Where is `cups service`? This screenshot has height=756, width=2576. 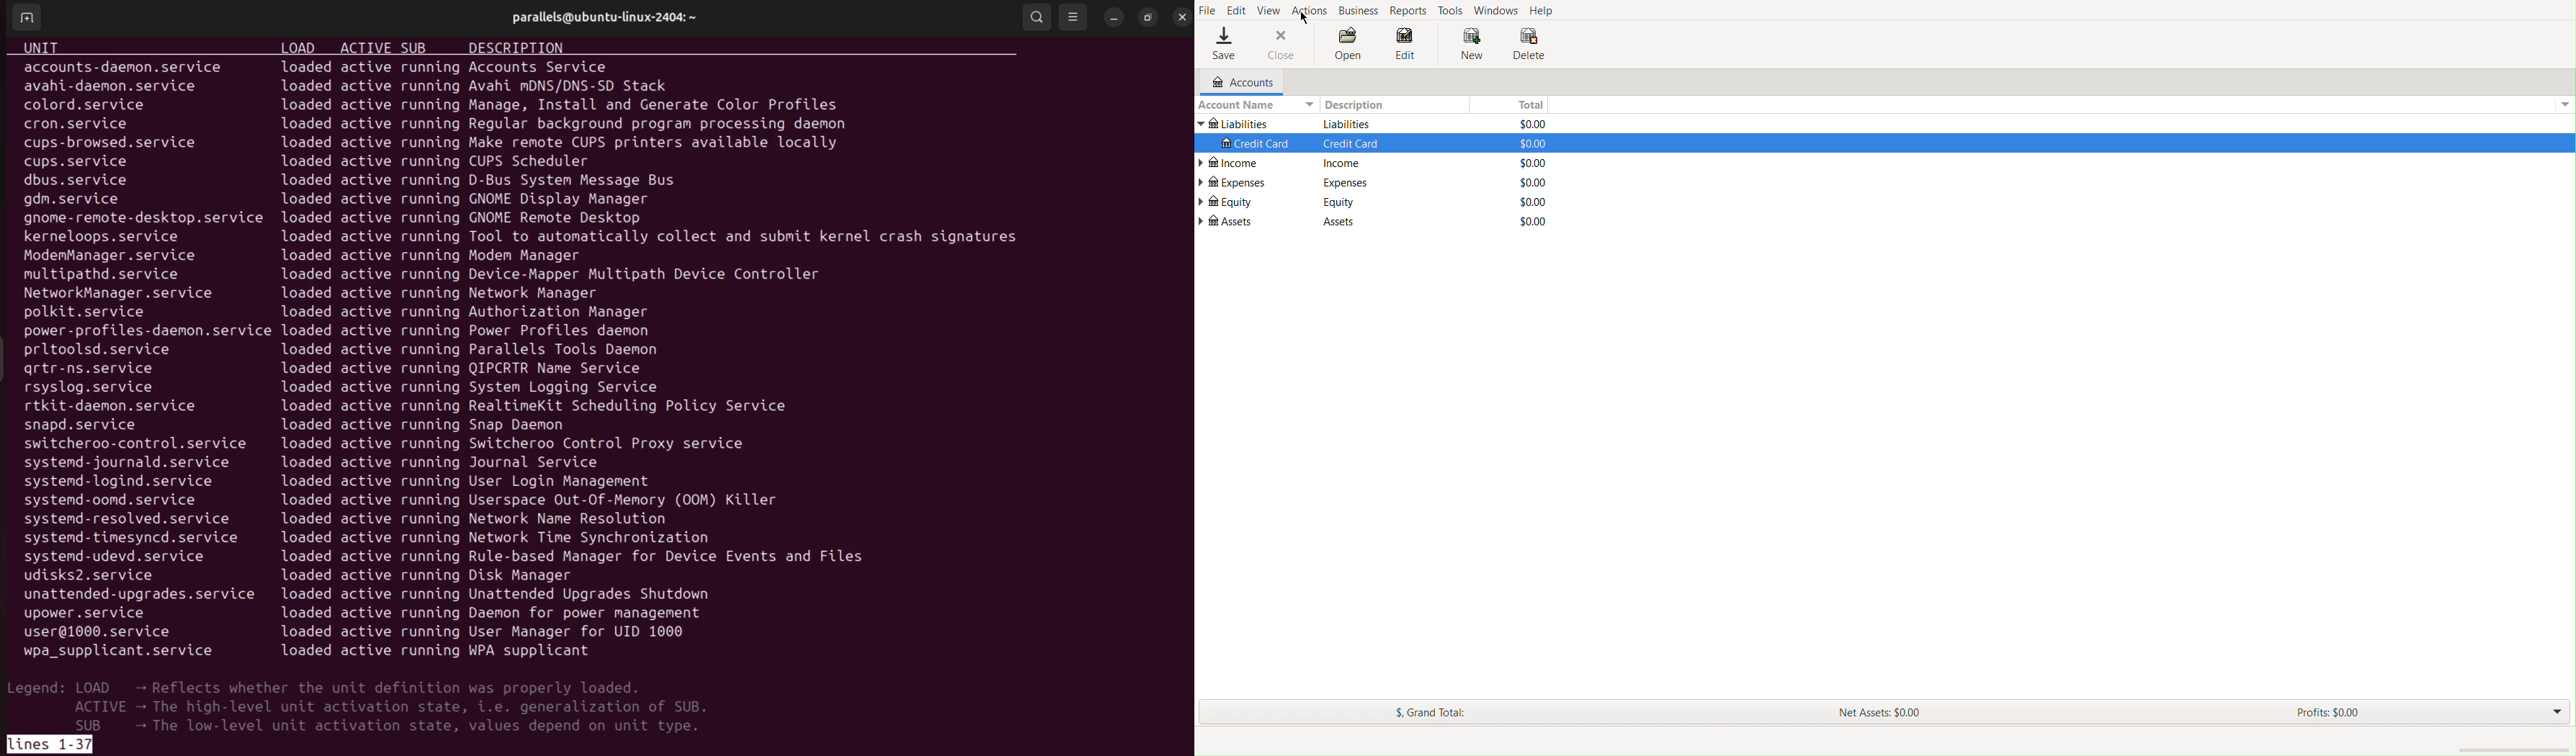 cups service is located at coordinates (83, 162).